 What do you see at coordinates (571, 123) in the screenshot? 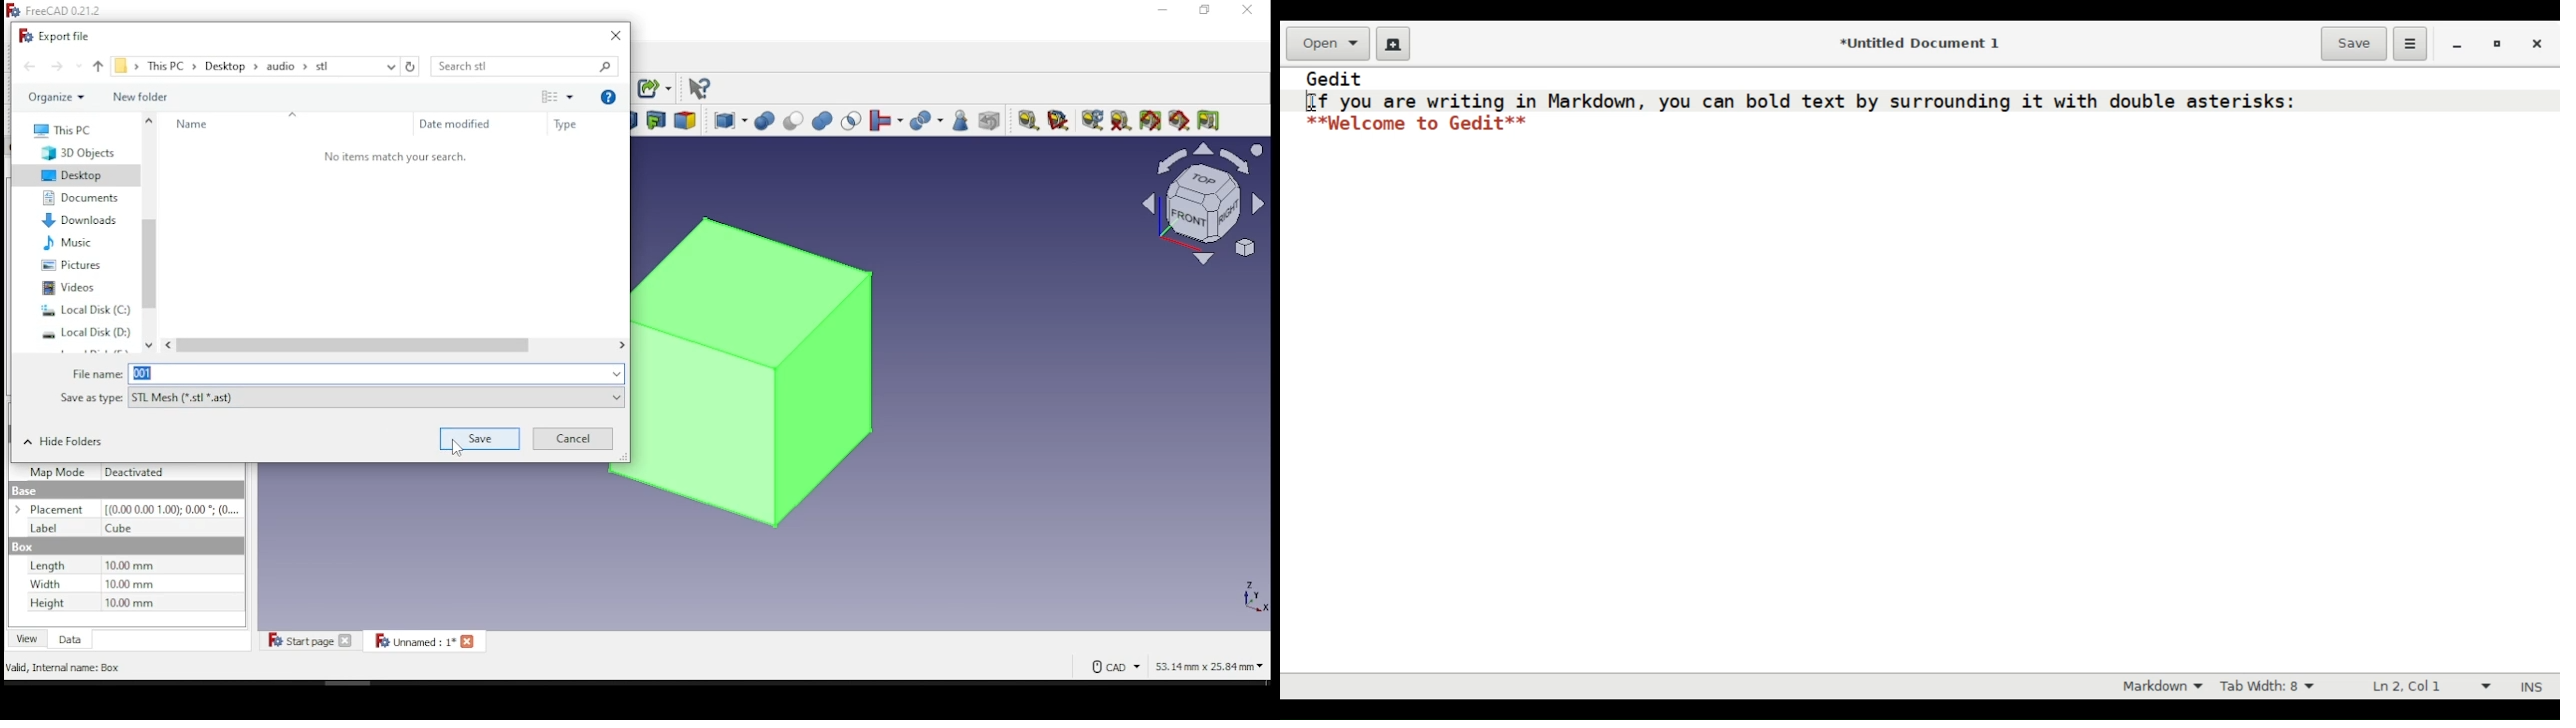
I see `type` at bounding box center [571, 123].